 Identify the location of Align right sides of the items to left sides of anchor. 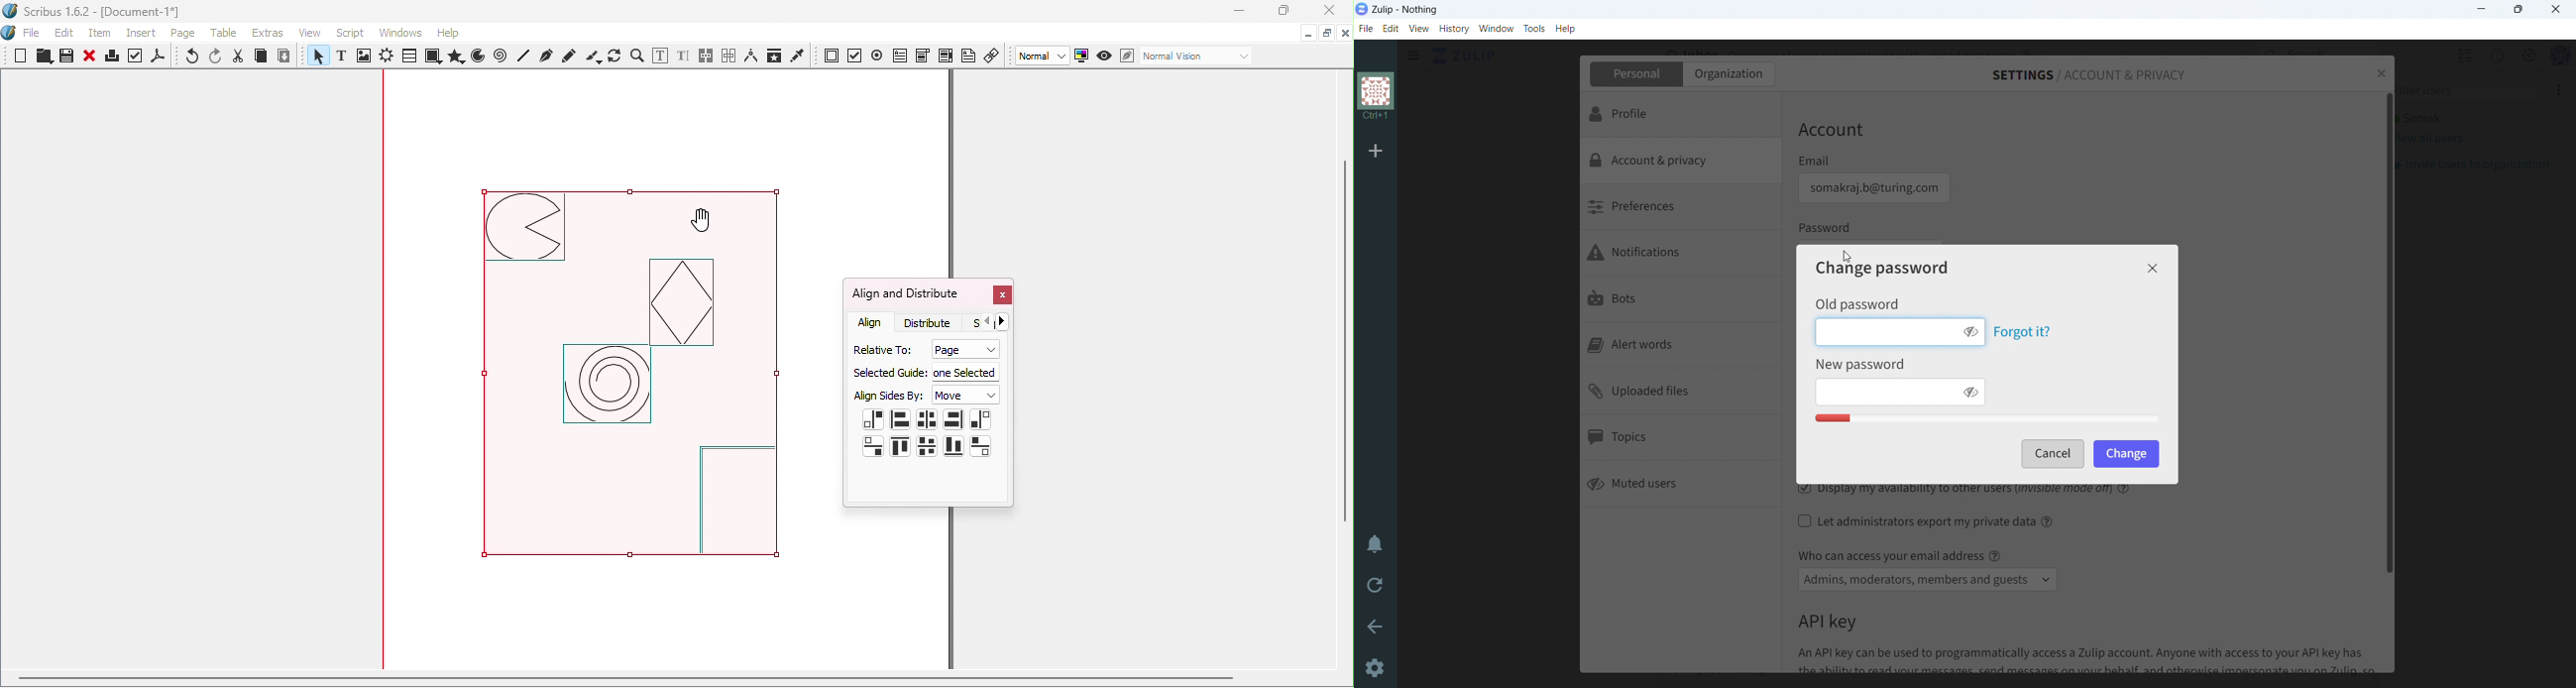
(873, 420).